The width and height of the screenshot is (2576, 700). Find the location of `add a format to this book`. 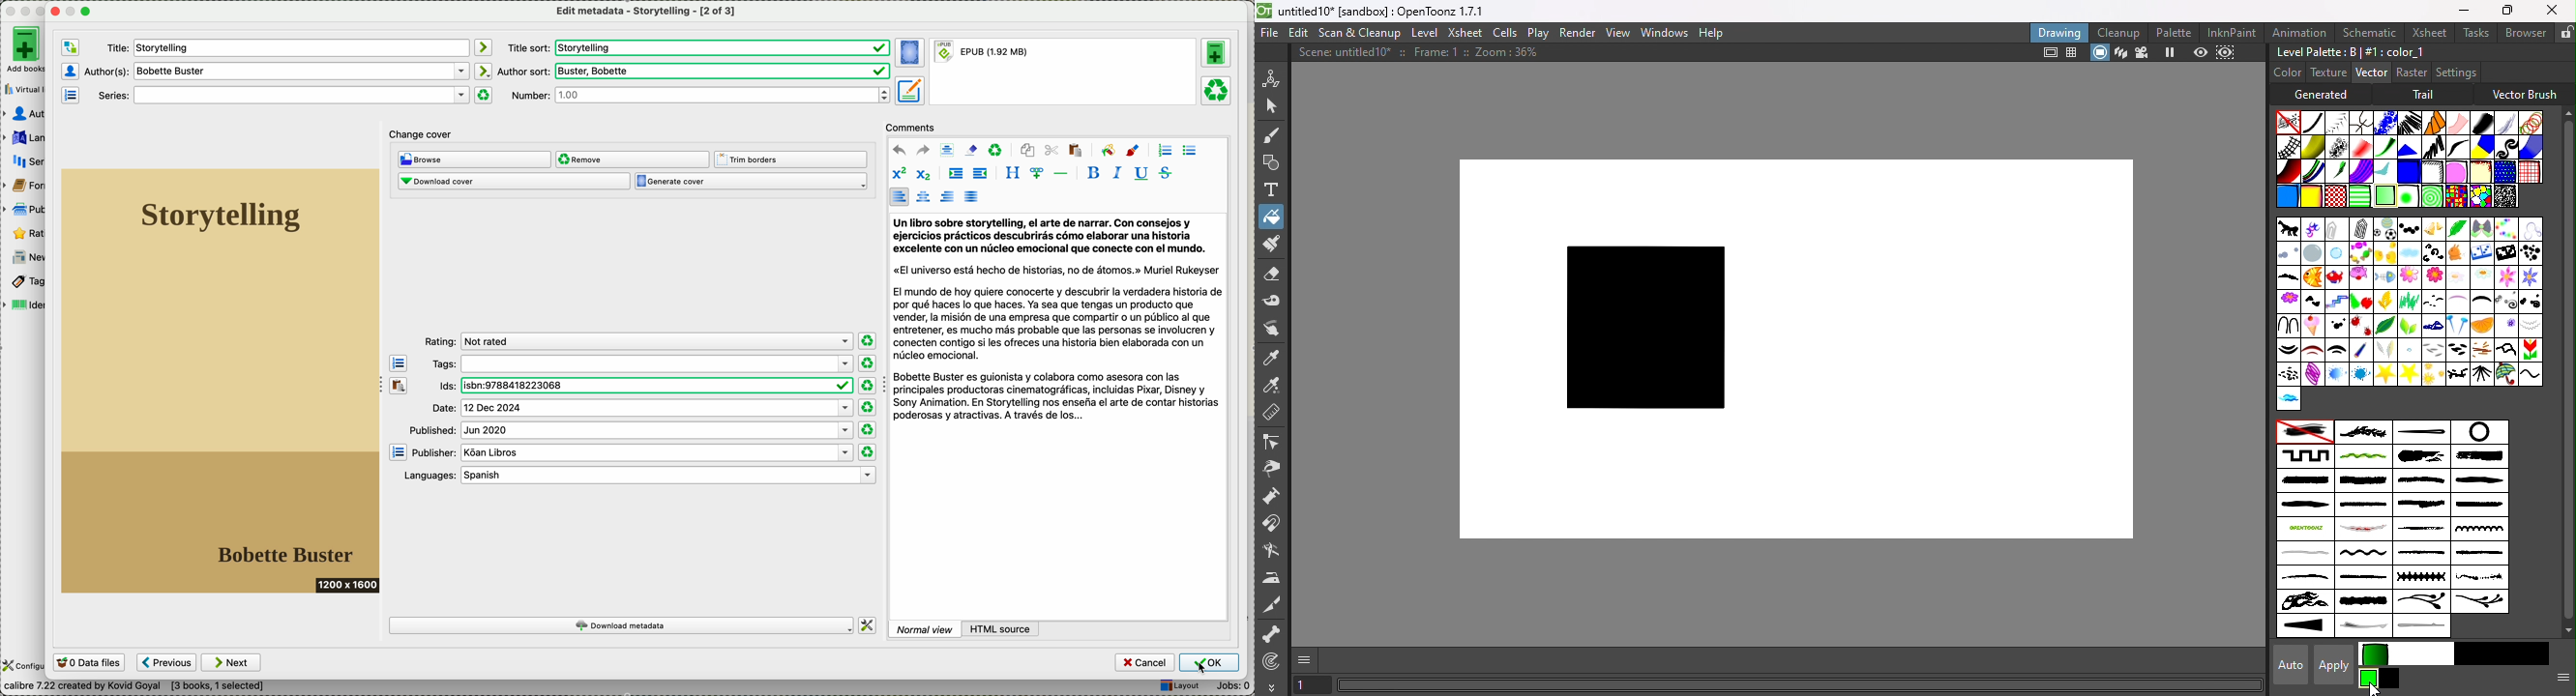

add a format to this book is located at coordinates (1217, 53).